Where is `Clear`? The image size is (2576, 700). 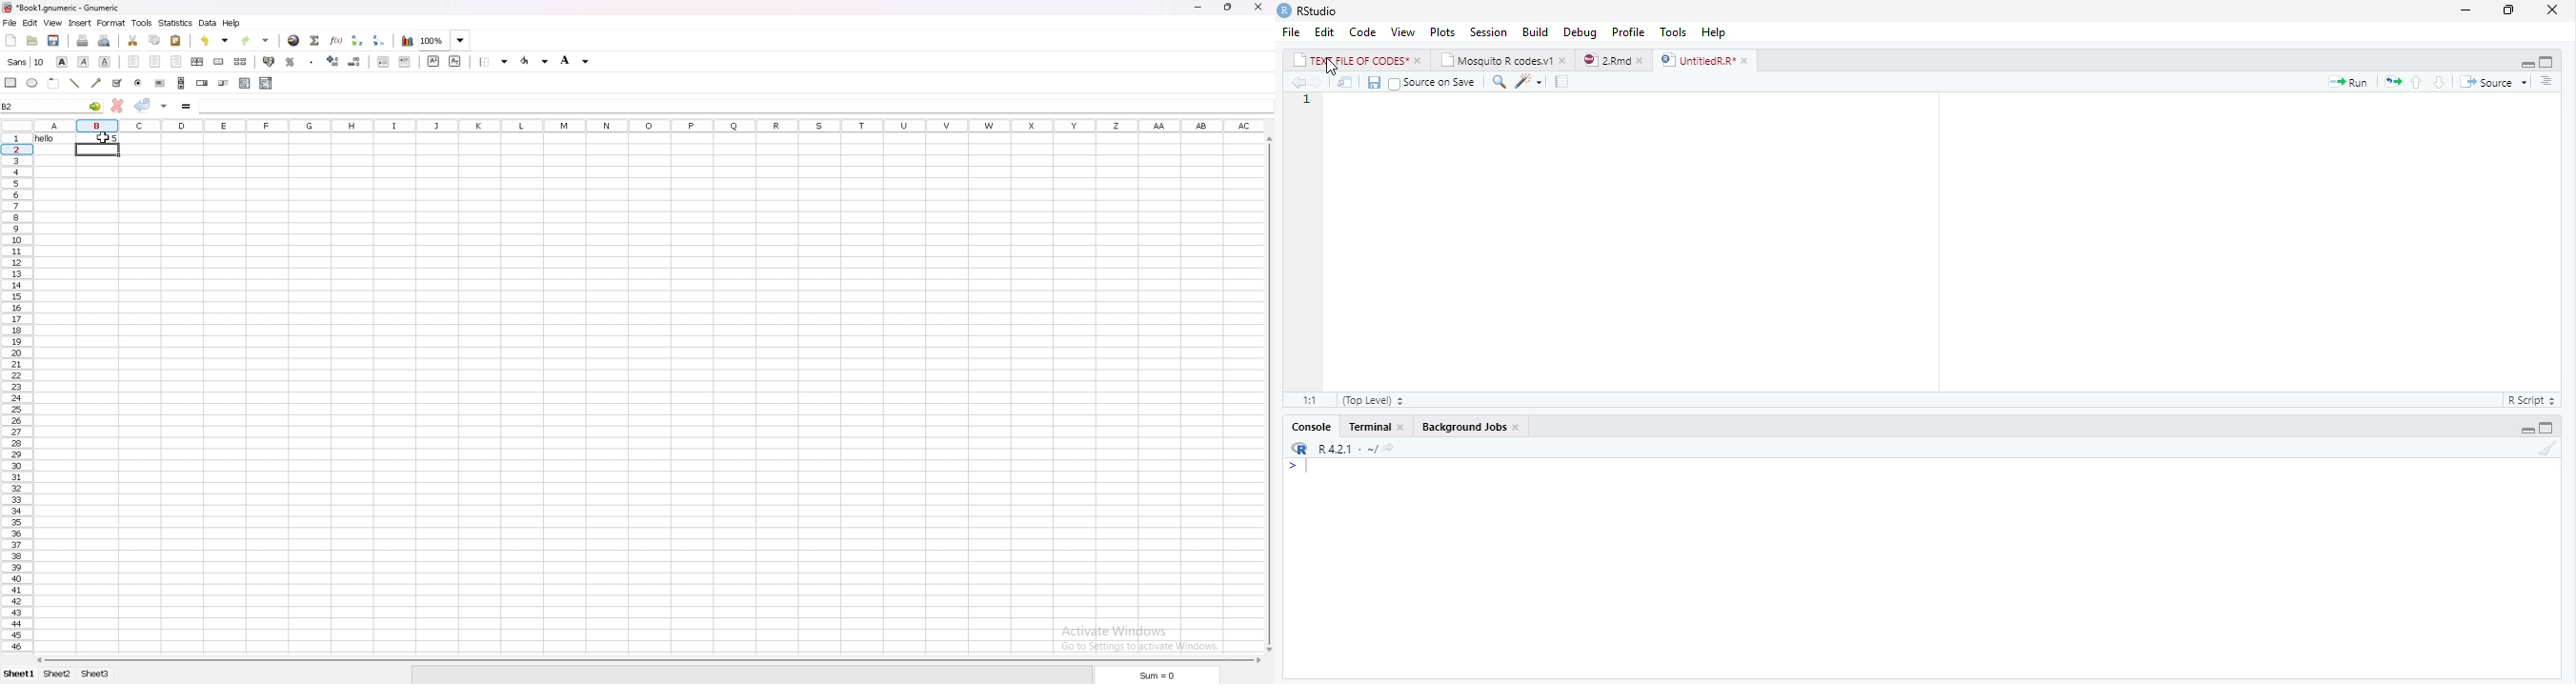
Clear is located at coordinates (2546, 448).